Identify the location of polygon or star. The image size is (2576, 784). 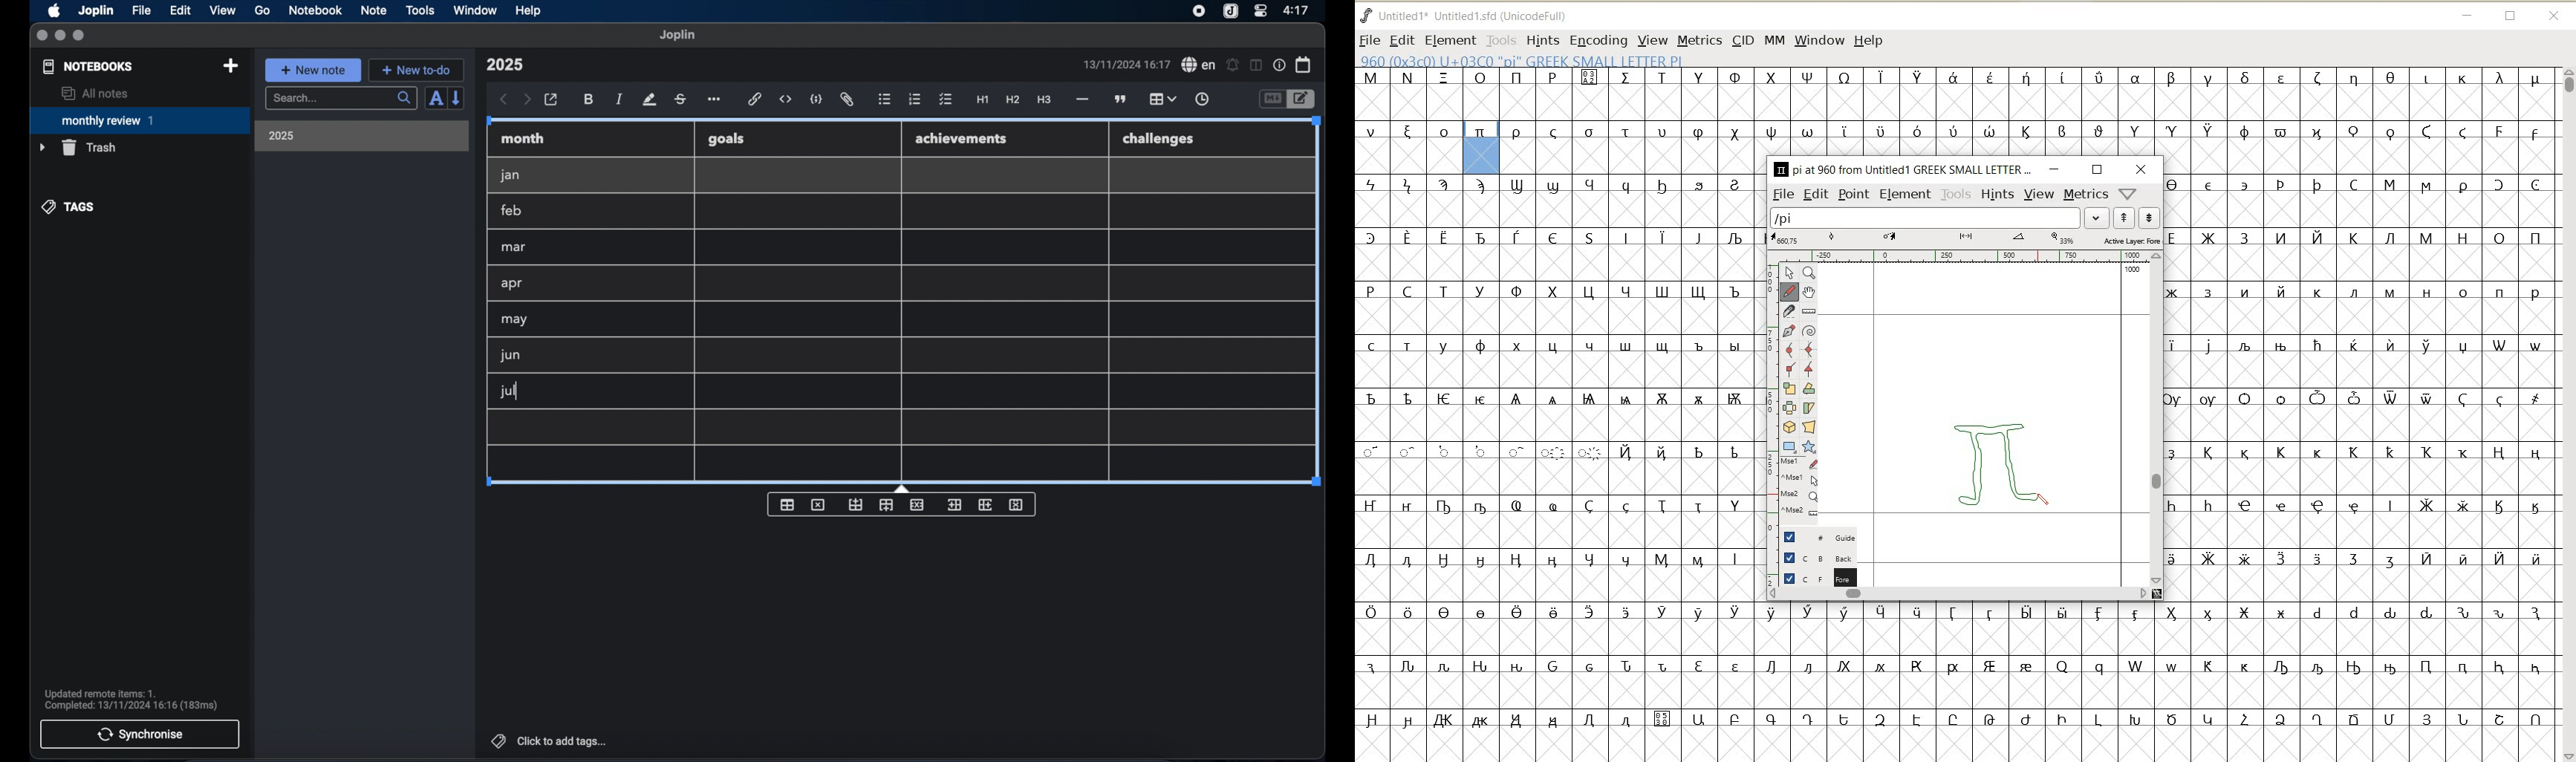
(1808, 447).